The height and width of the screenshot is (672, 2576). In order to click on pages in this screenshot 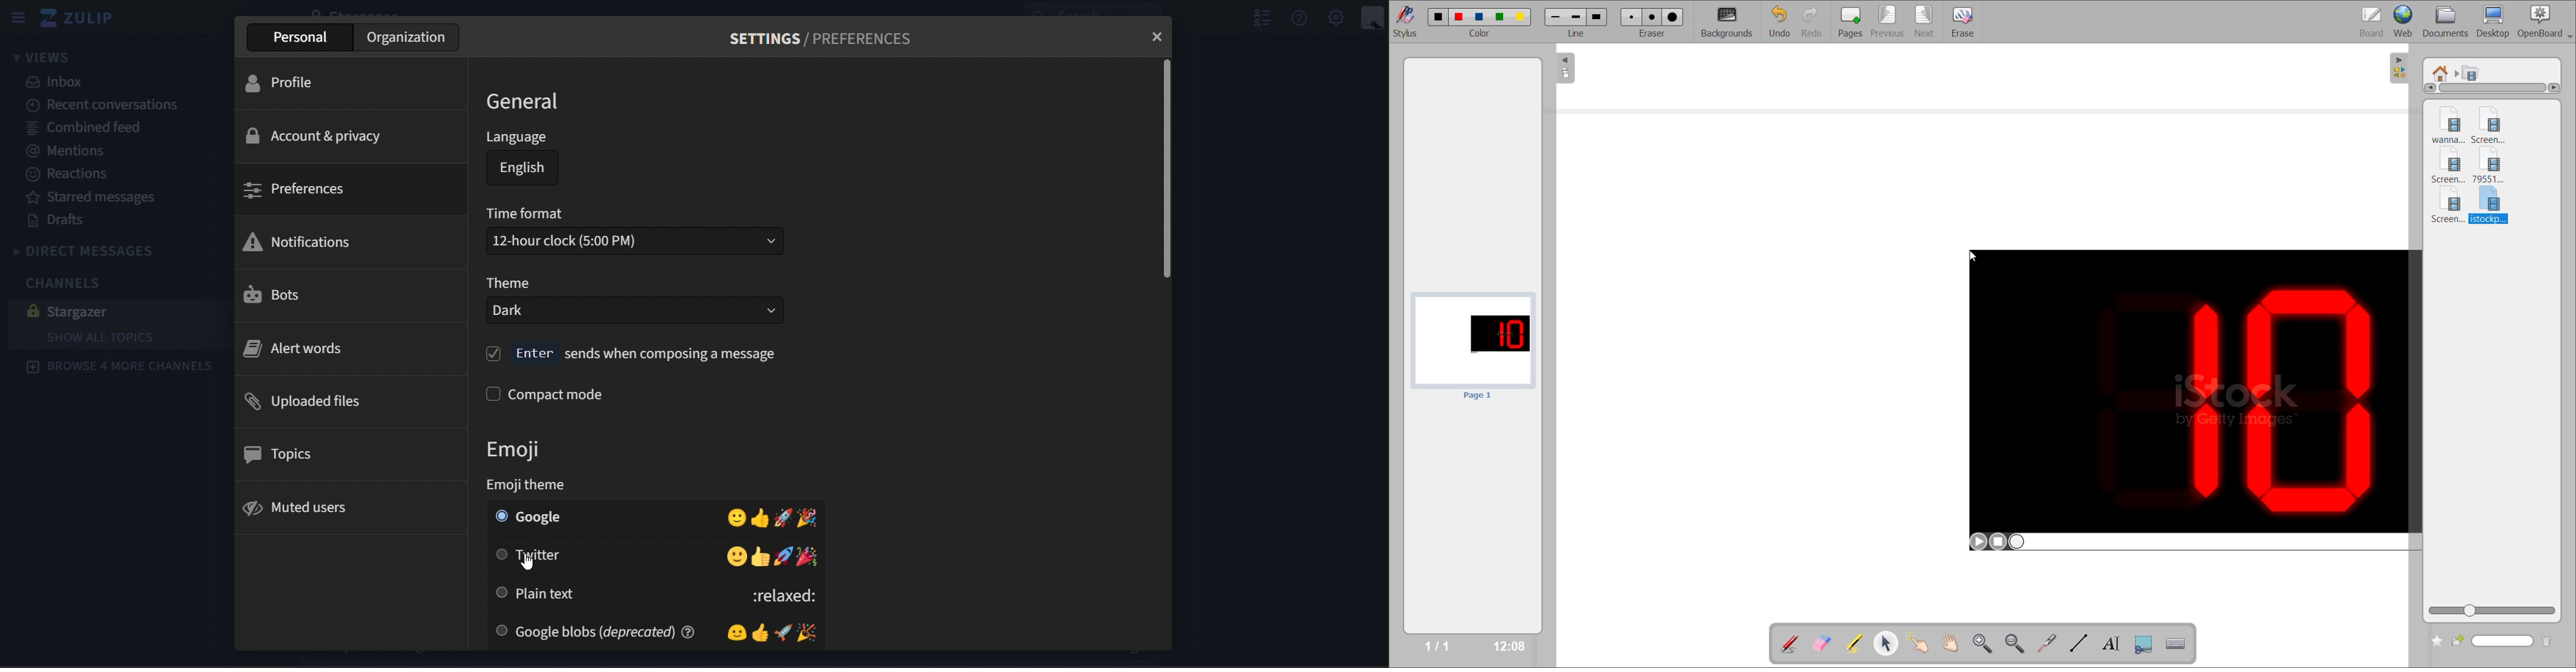, I will do `click(1847, 20)`.